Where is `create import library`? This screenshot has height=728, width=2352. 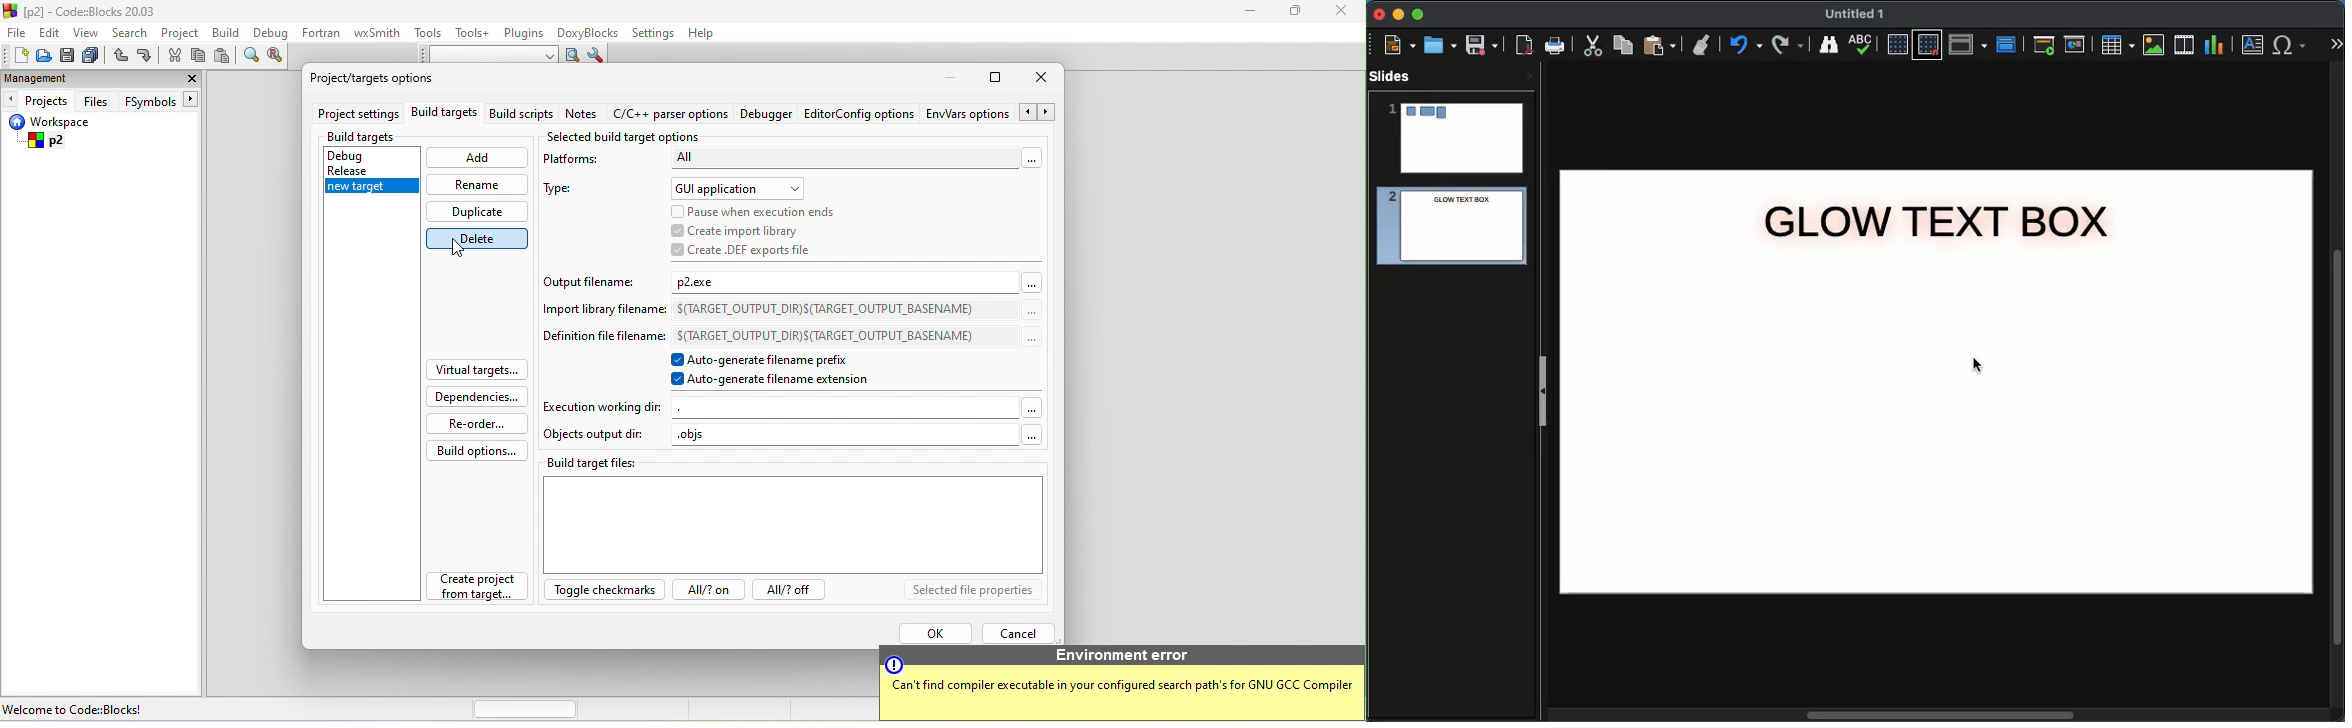
create import library is located at coordinates (738, 229).